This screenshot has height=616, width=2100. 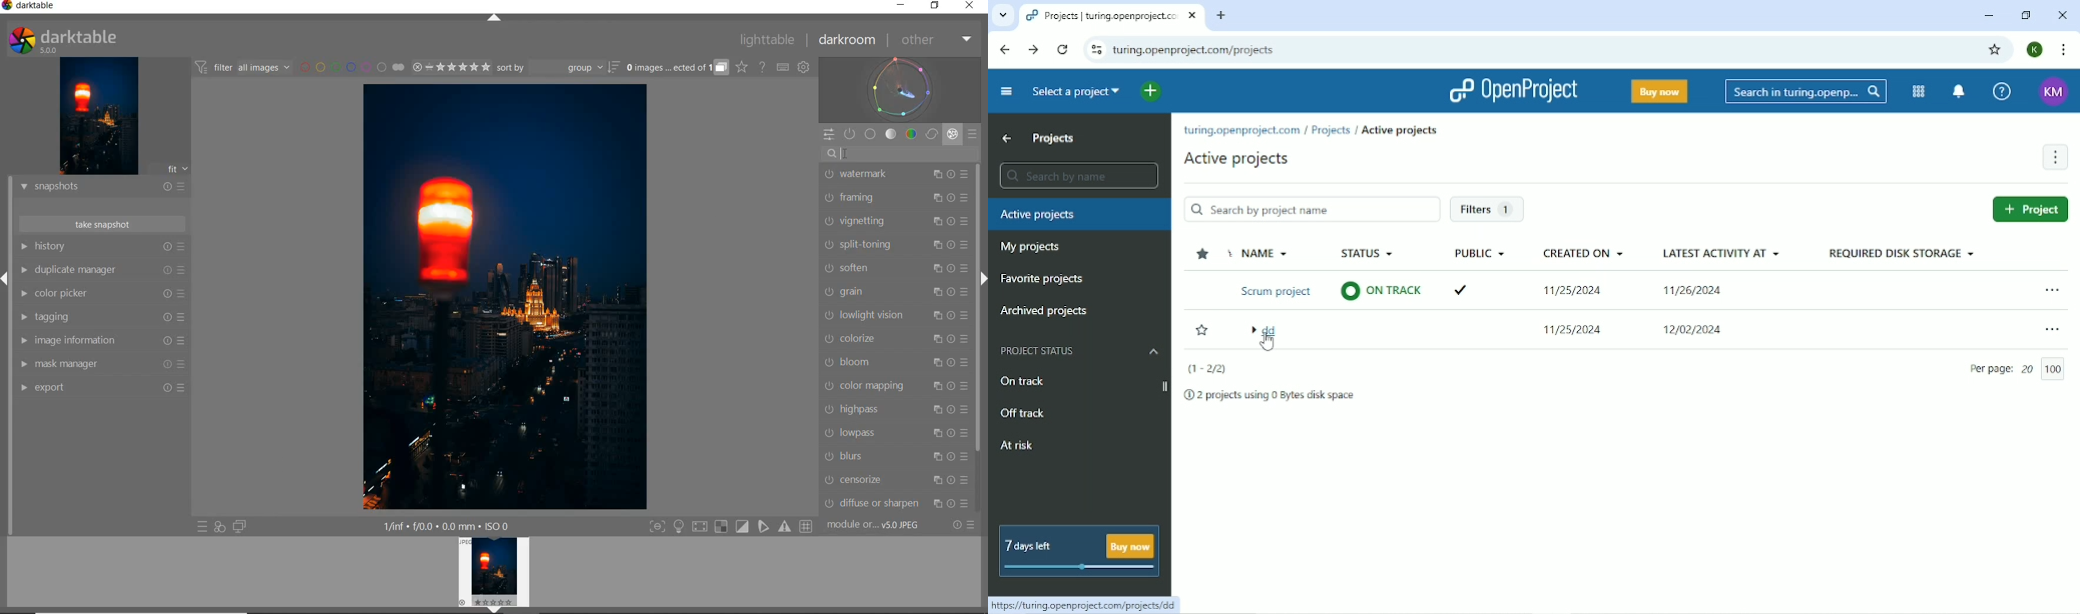 I want to click on expand/collapse, so click(x=982, y=282).